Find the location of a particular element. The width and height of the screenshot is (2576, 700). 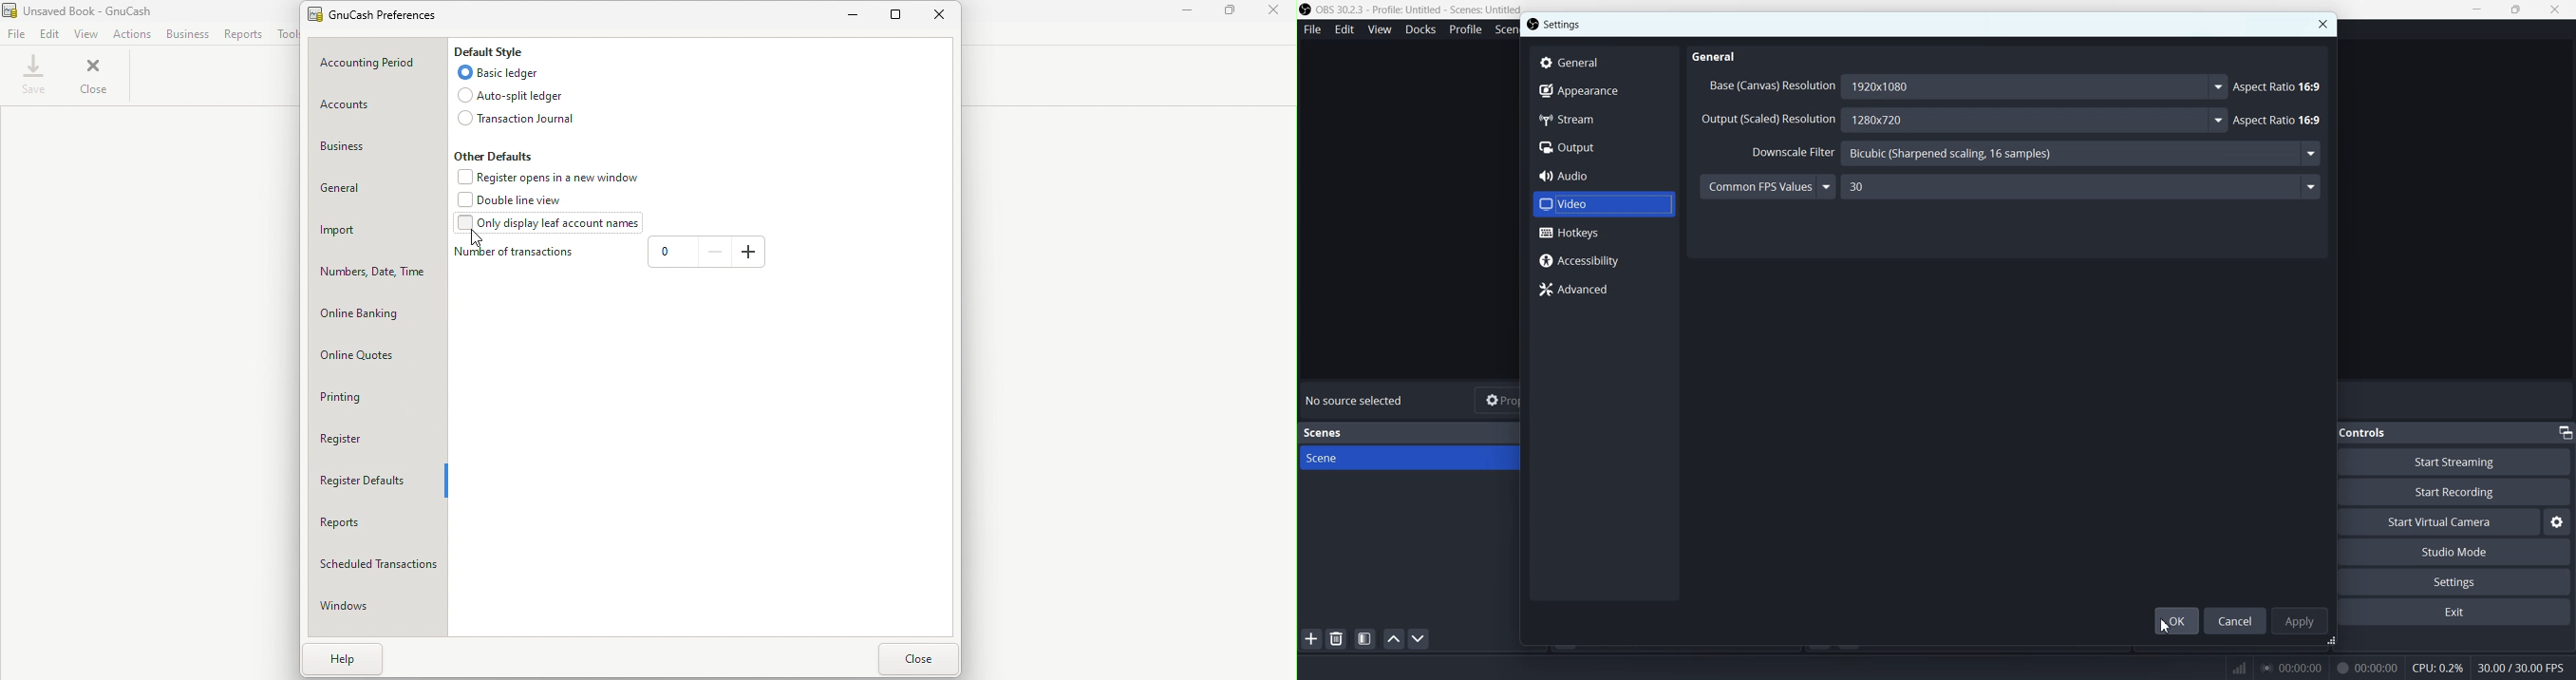

Close is located at coordinates (917, 660).